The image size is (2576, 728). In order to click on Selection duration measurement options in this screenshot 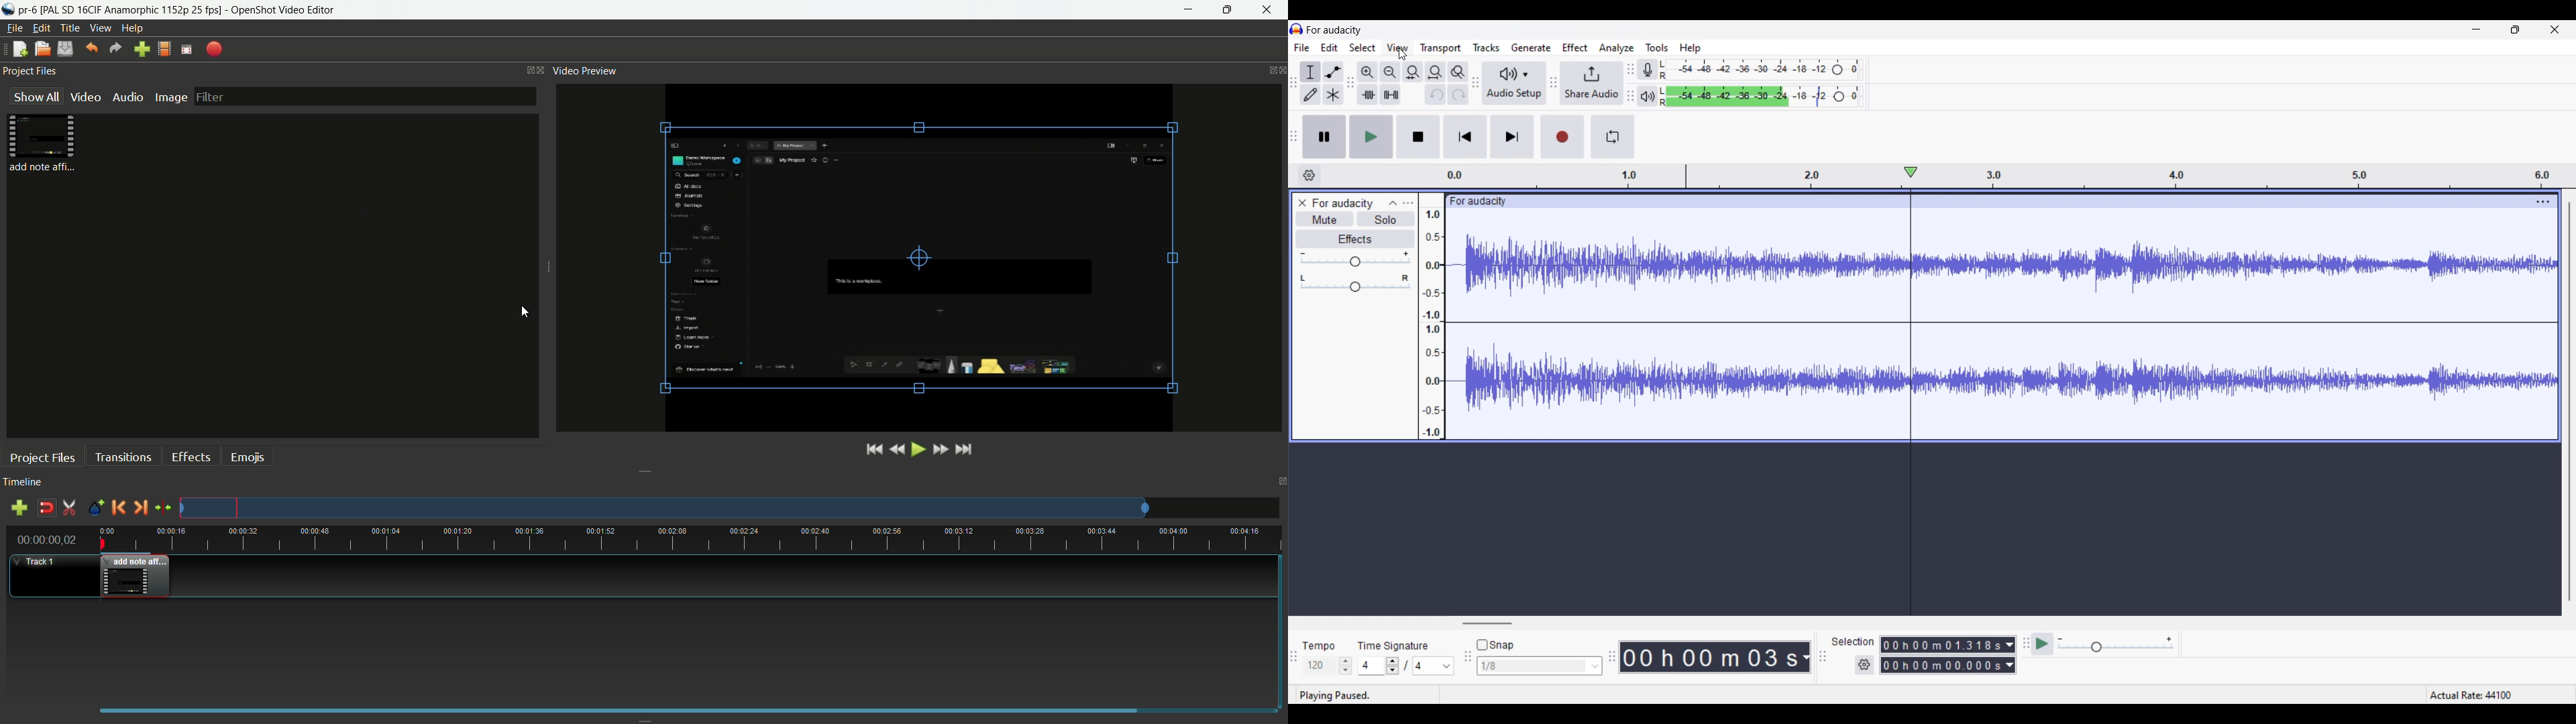, I will do `click(2009, 655)`.